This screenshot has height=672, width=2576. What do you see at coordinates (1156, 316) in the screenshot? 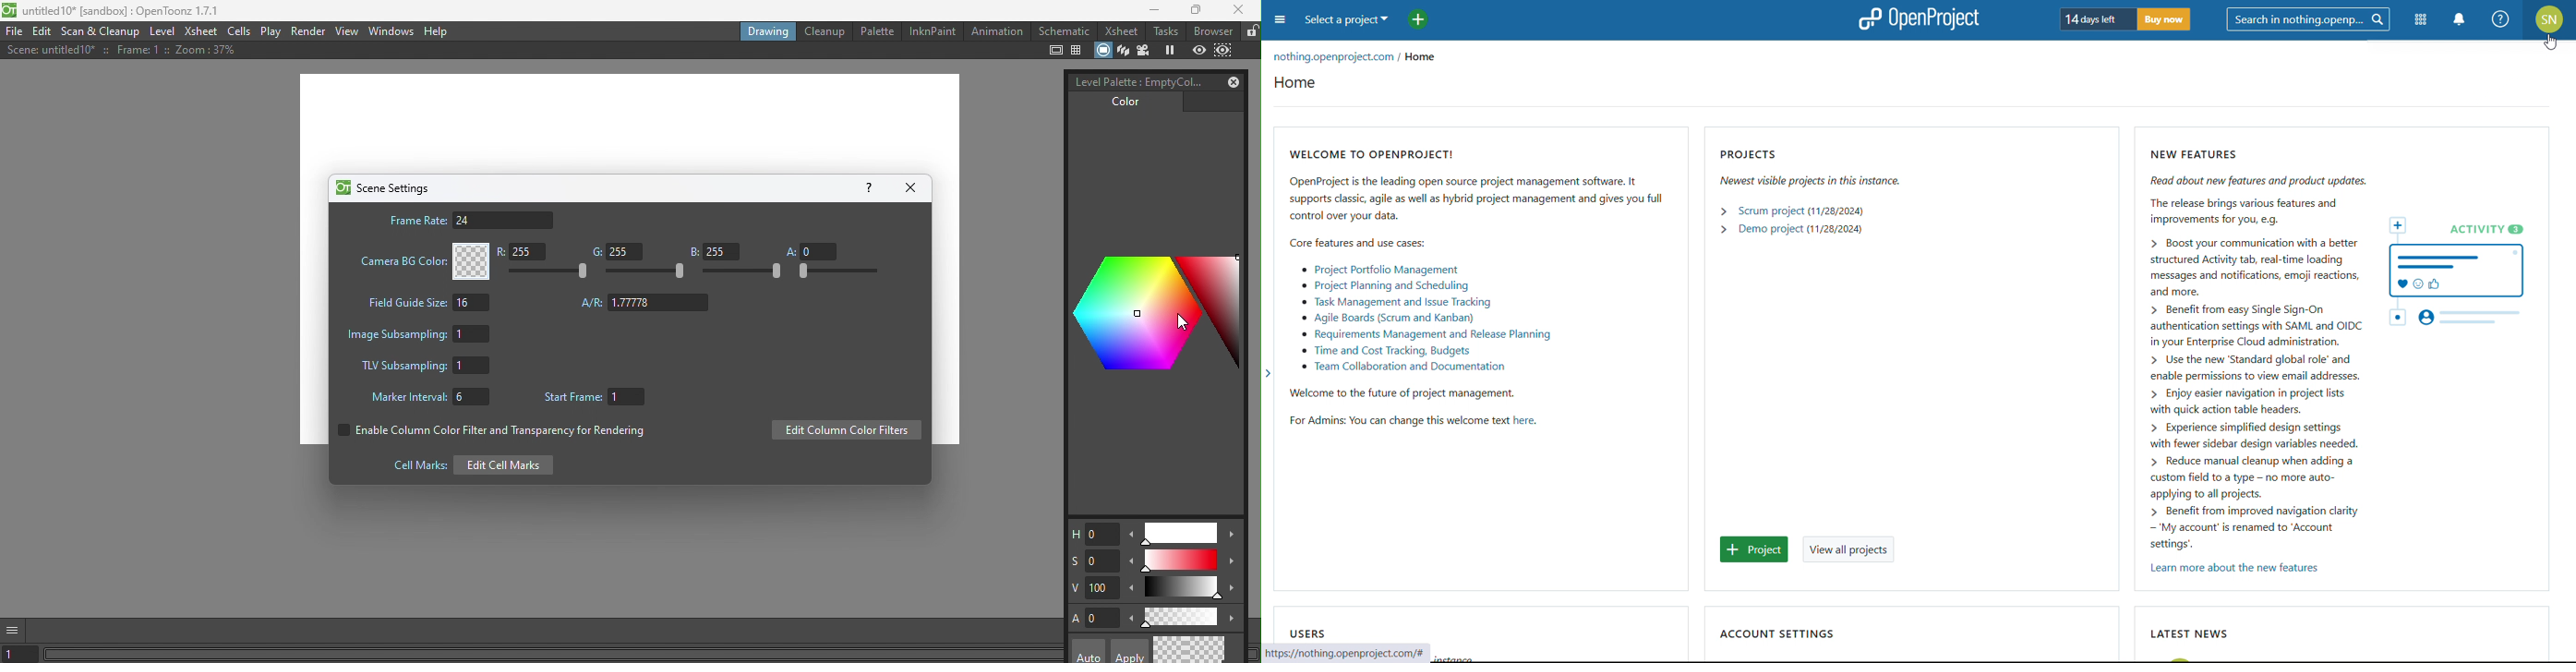
I see `Color palettes` at bounding box center [1156, 316].